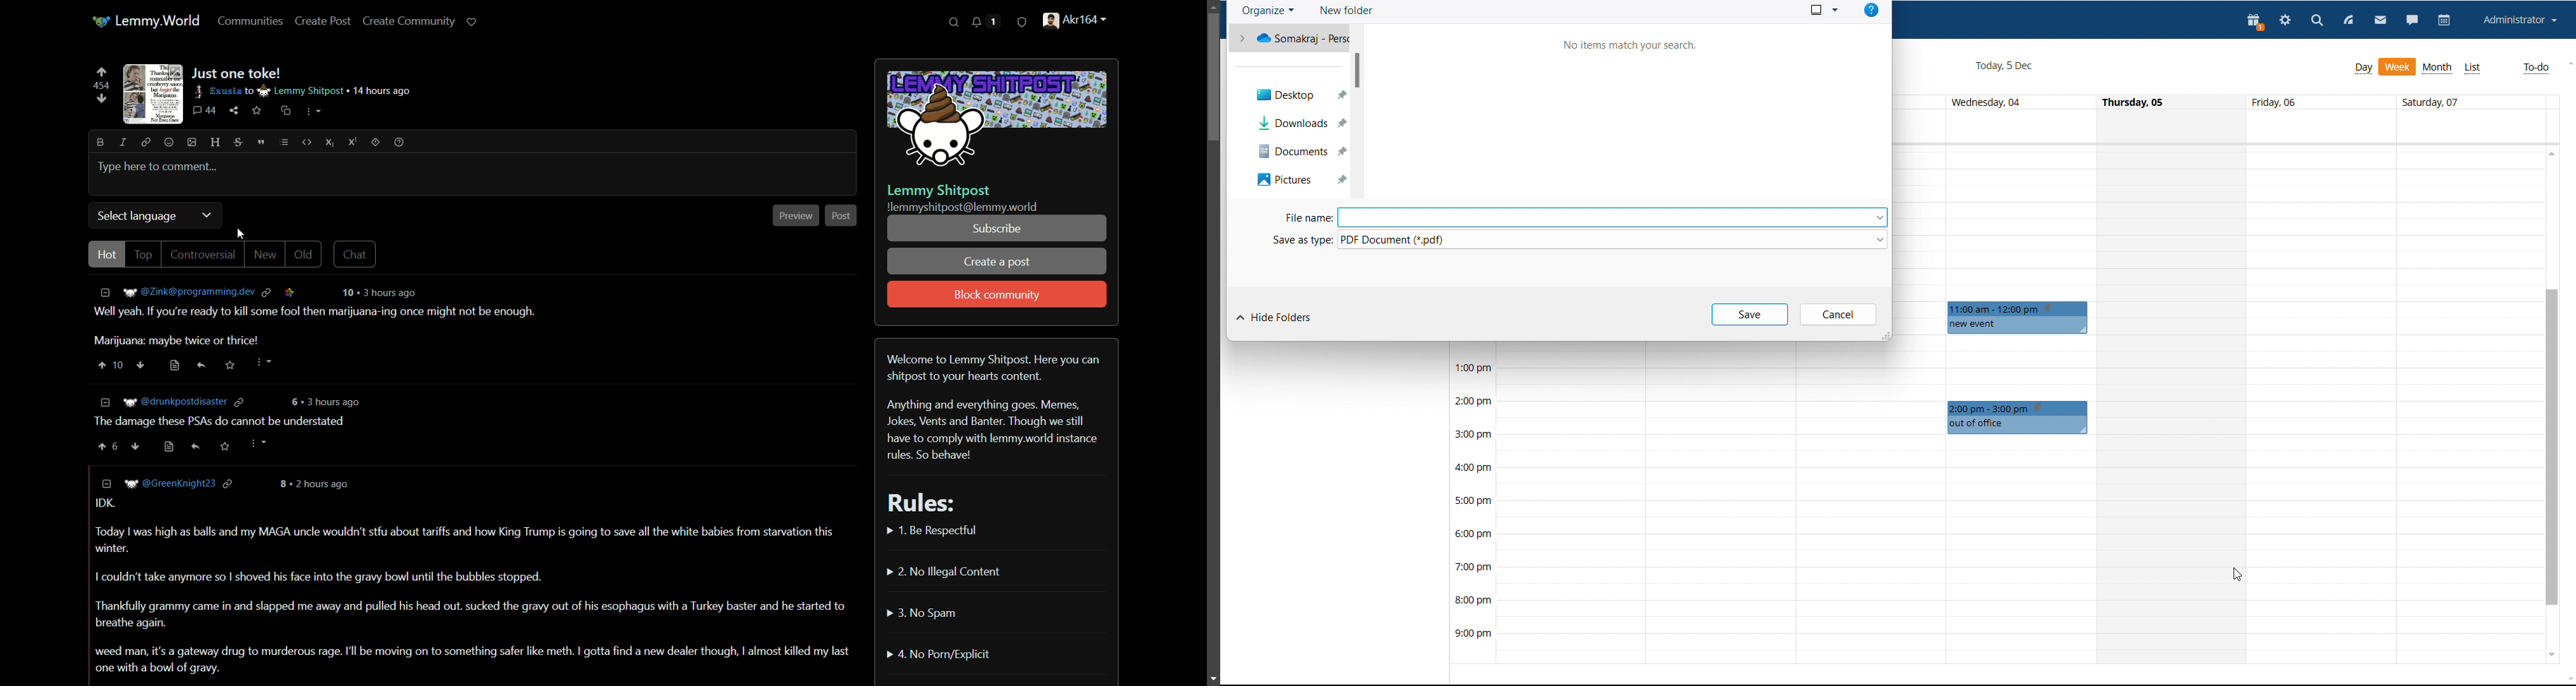 The height and width of the screenshot is (700, 2576). I want to click on @Zink@programming.dev, so click(188, 292).